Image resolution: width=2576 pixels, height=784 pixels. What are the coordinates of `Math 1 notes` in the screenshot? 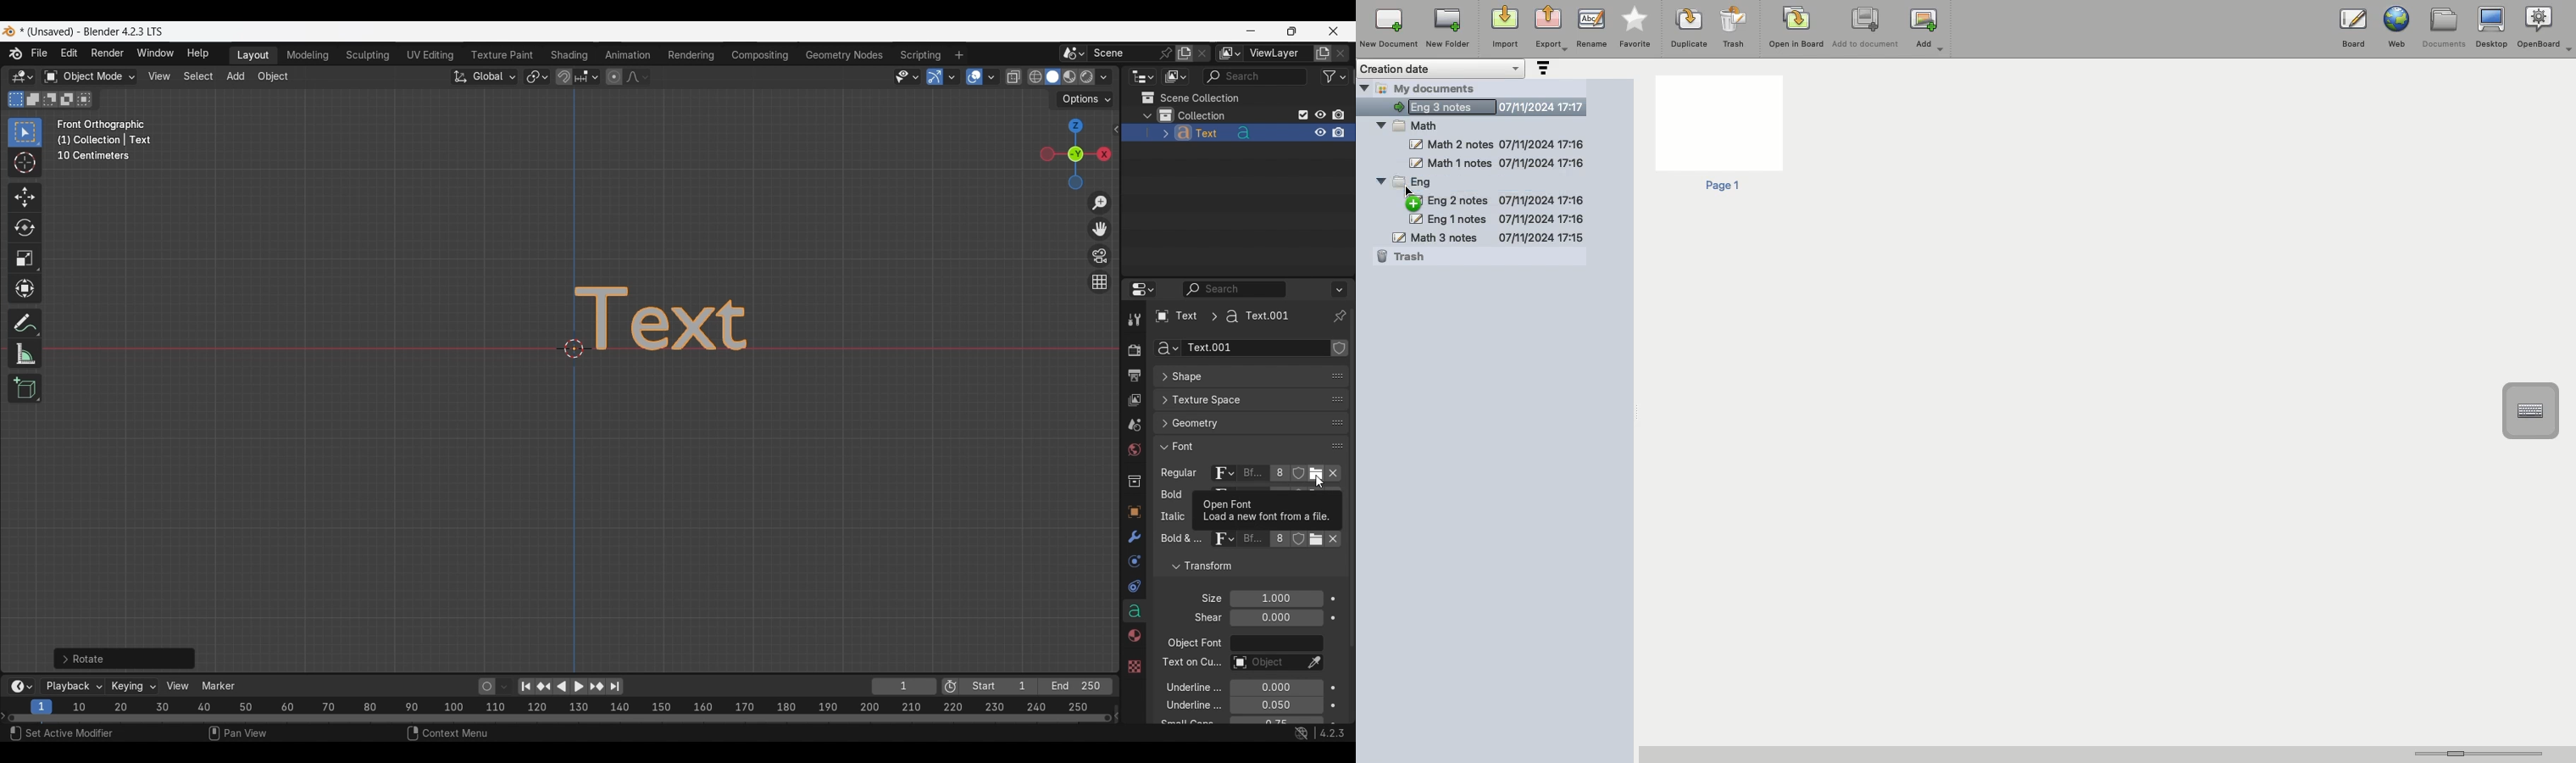 It's located at (1495, 163).